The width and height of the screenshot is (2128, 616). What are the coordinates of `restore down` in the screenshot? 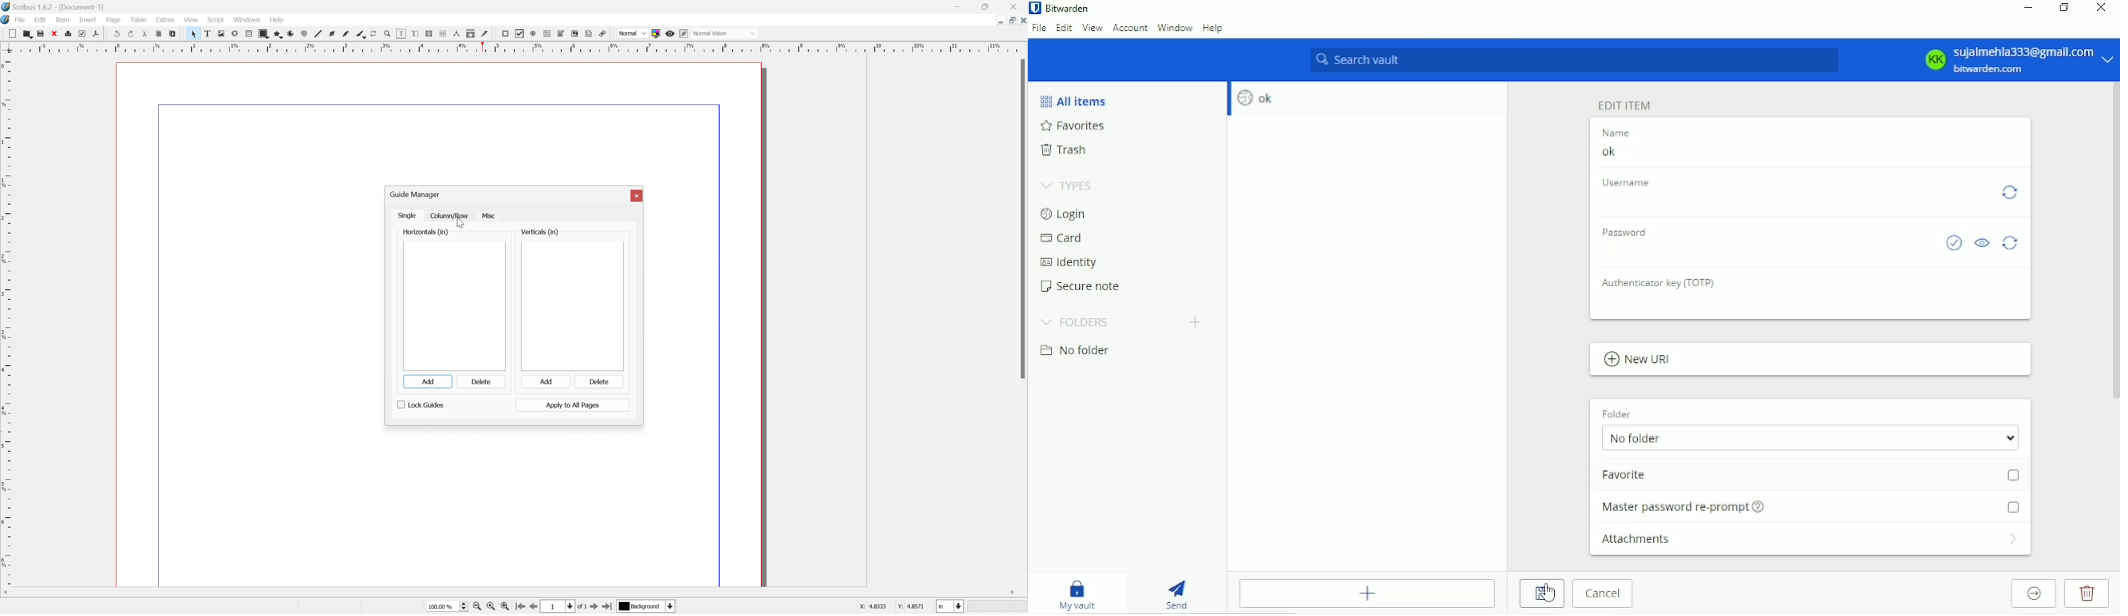 It's located at (986, 5).